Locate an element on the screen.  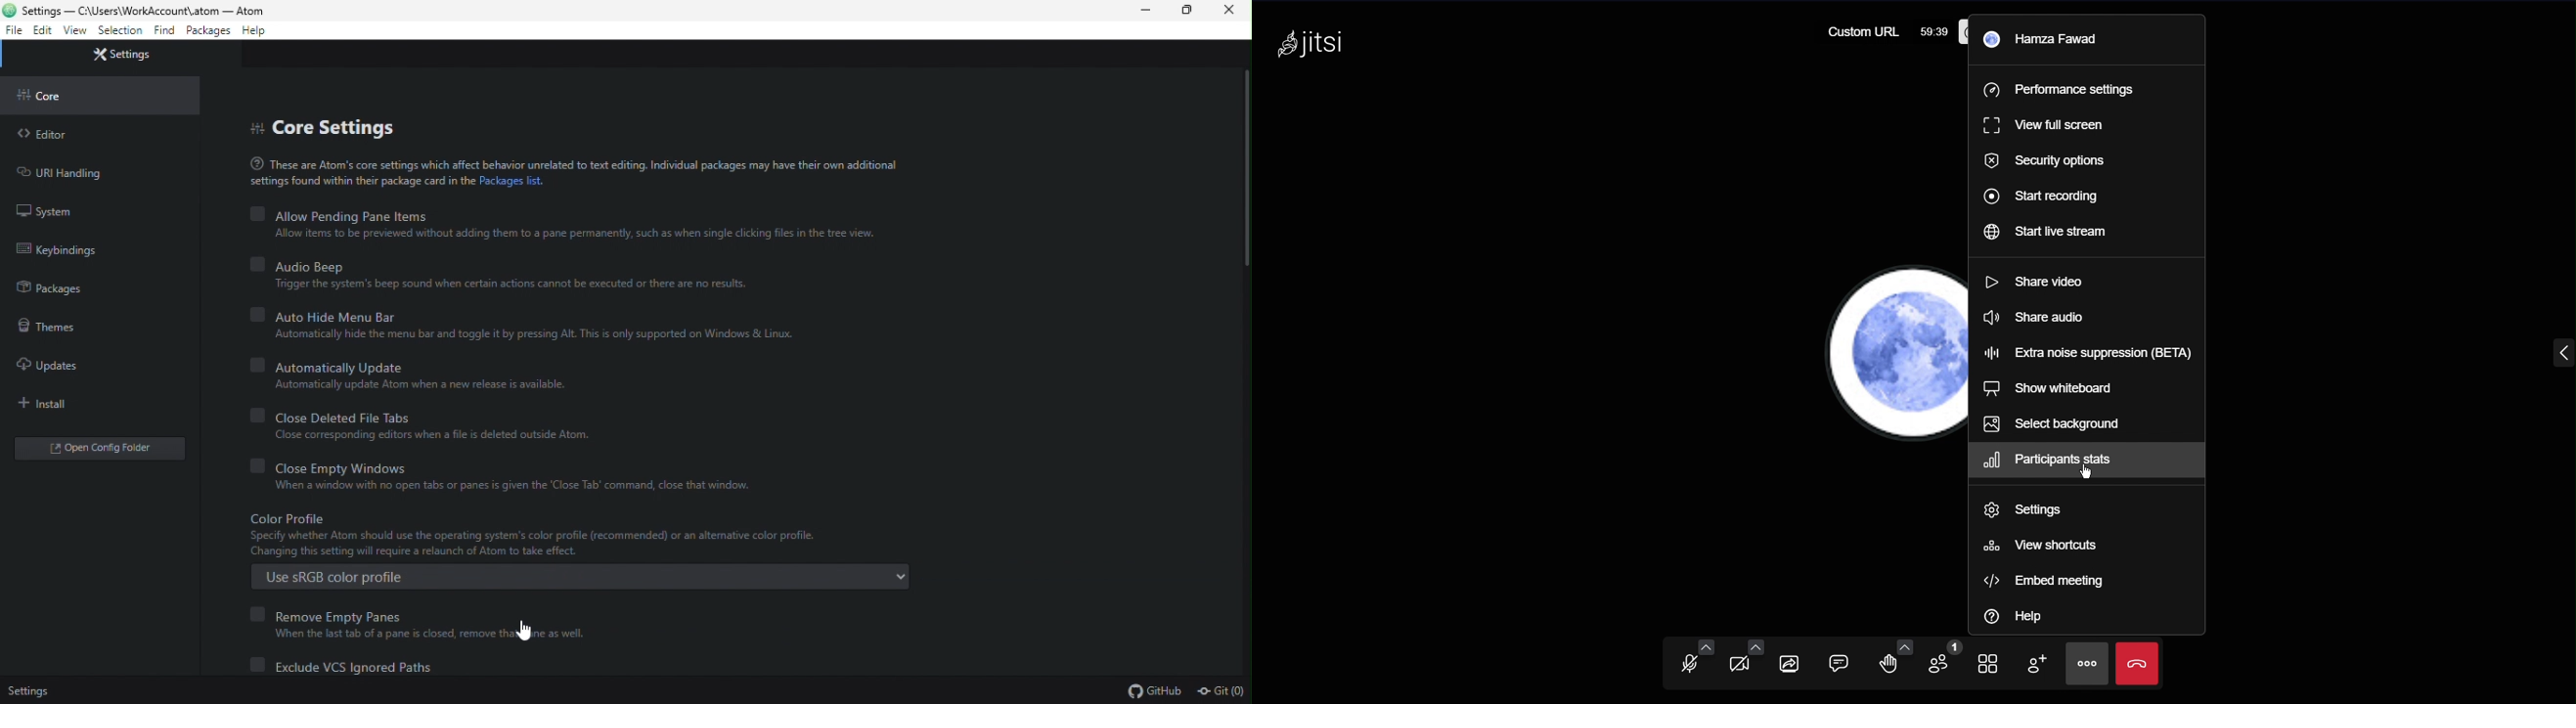
Security options is located at coordinates (2046, 162).